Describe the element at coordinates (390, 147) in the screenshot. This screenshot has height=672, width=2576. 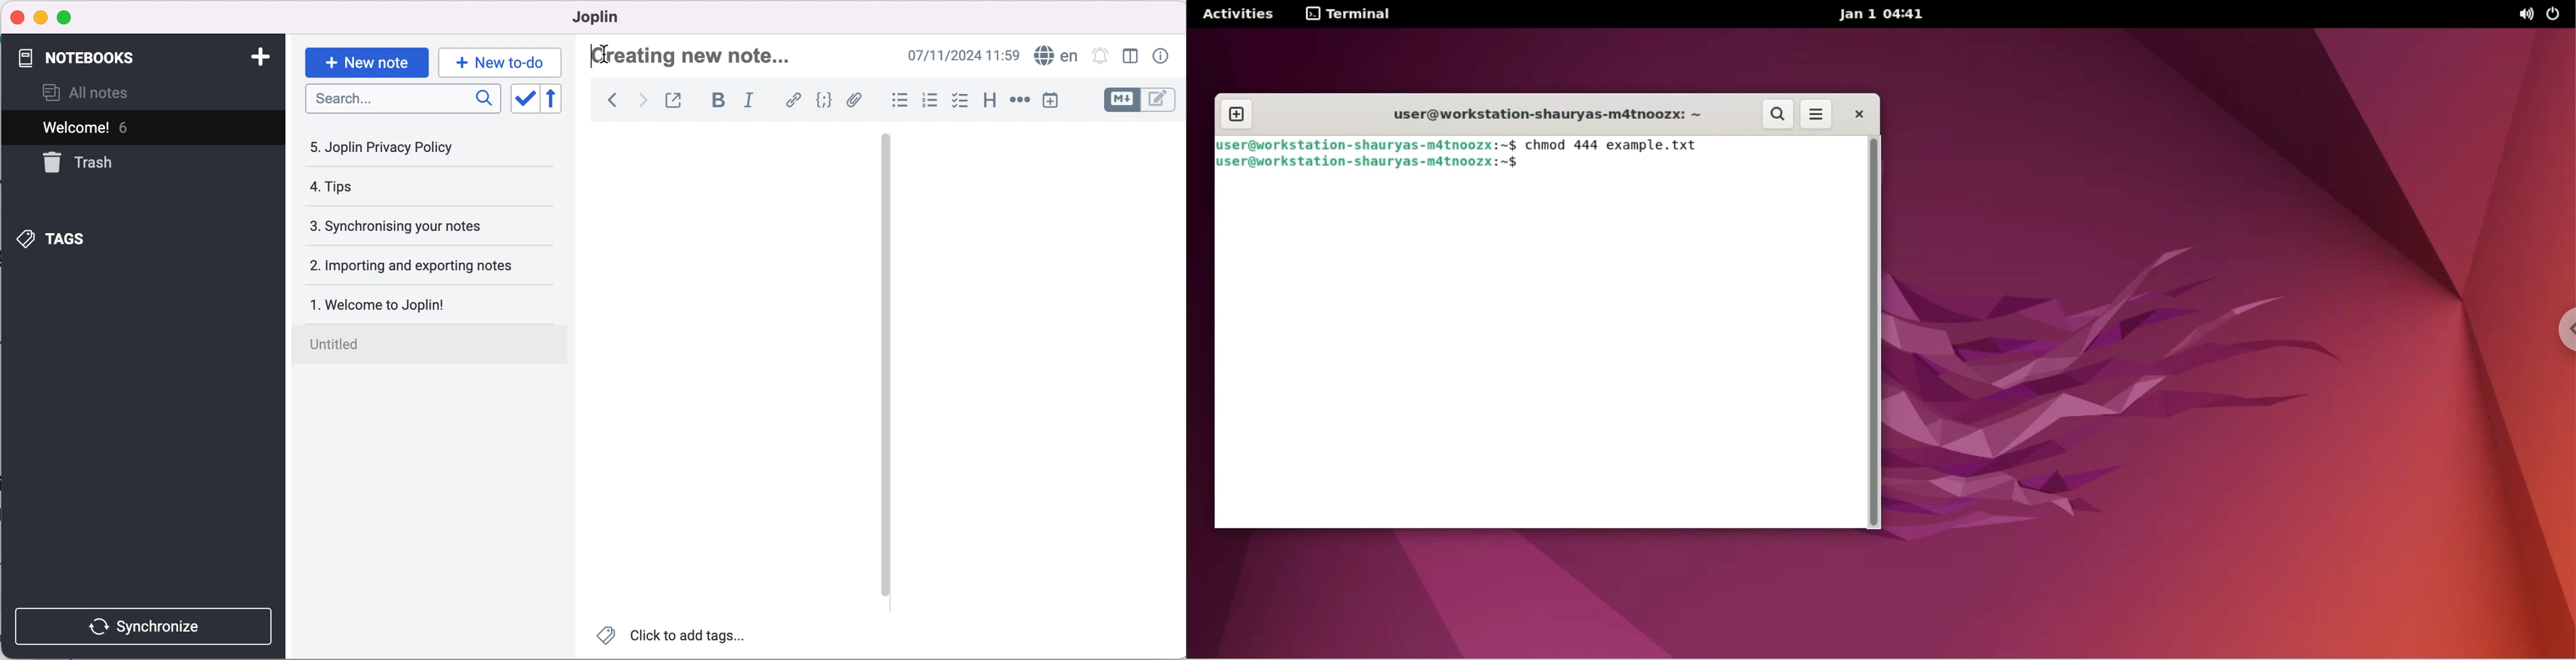
I see `joplin privacy policy` at that location.